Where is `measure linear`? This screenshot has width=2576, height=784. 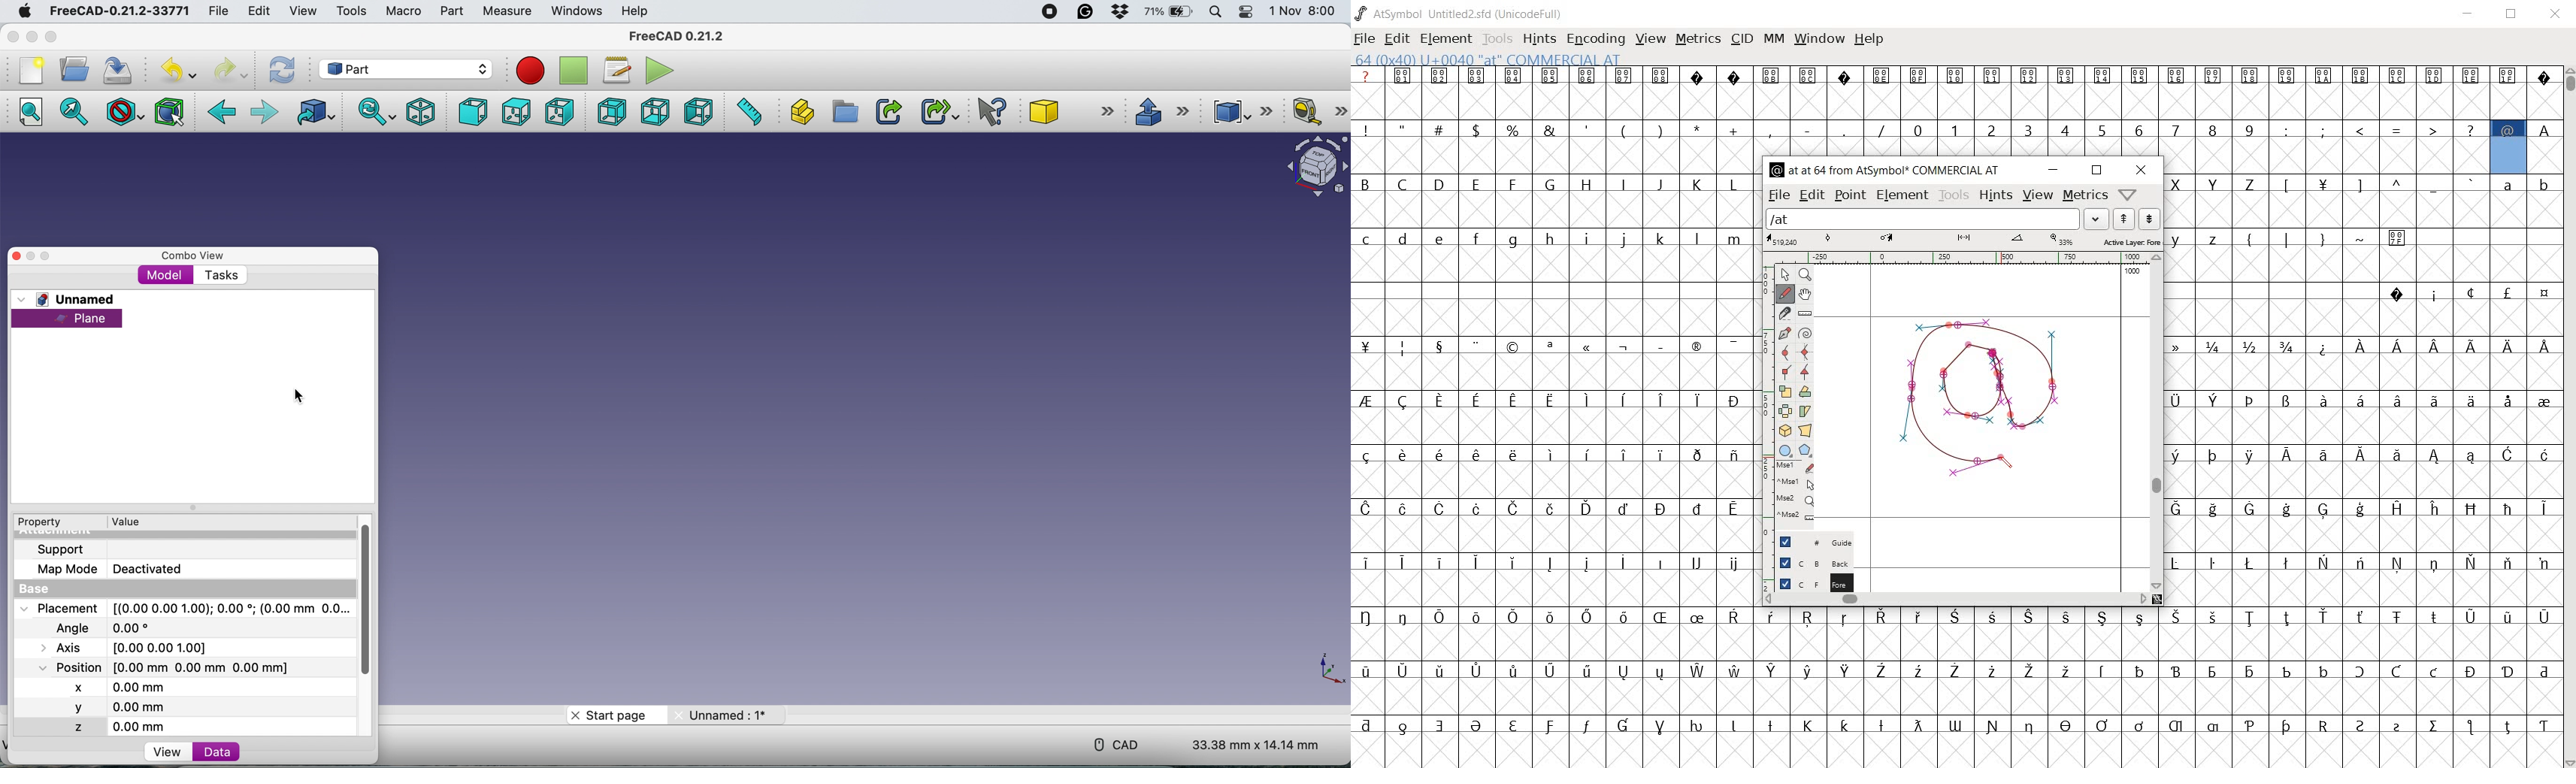
measure linear is located at coordinates (1319, 110).